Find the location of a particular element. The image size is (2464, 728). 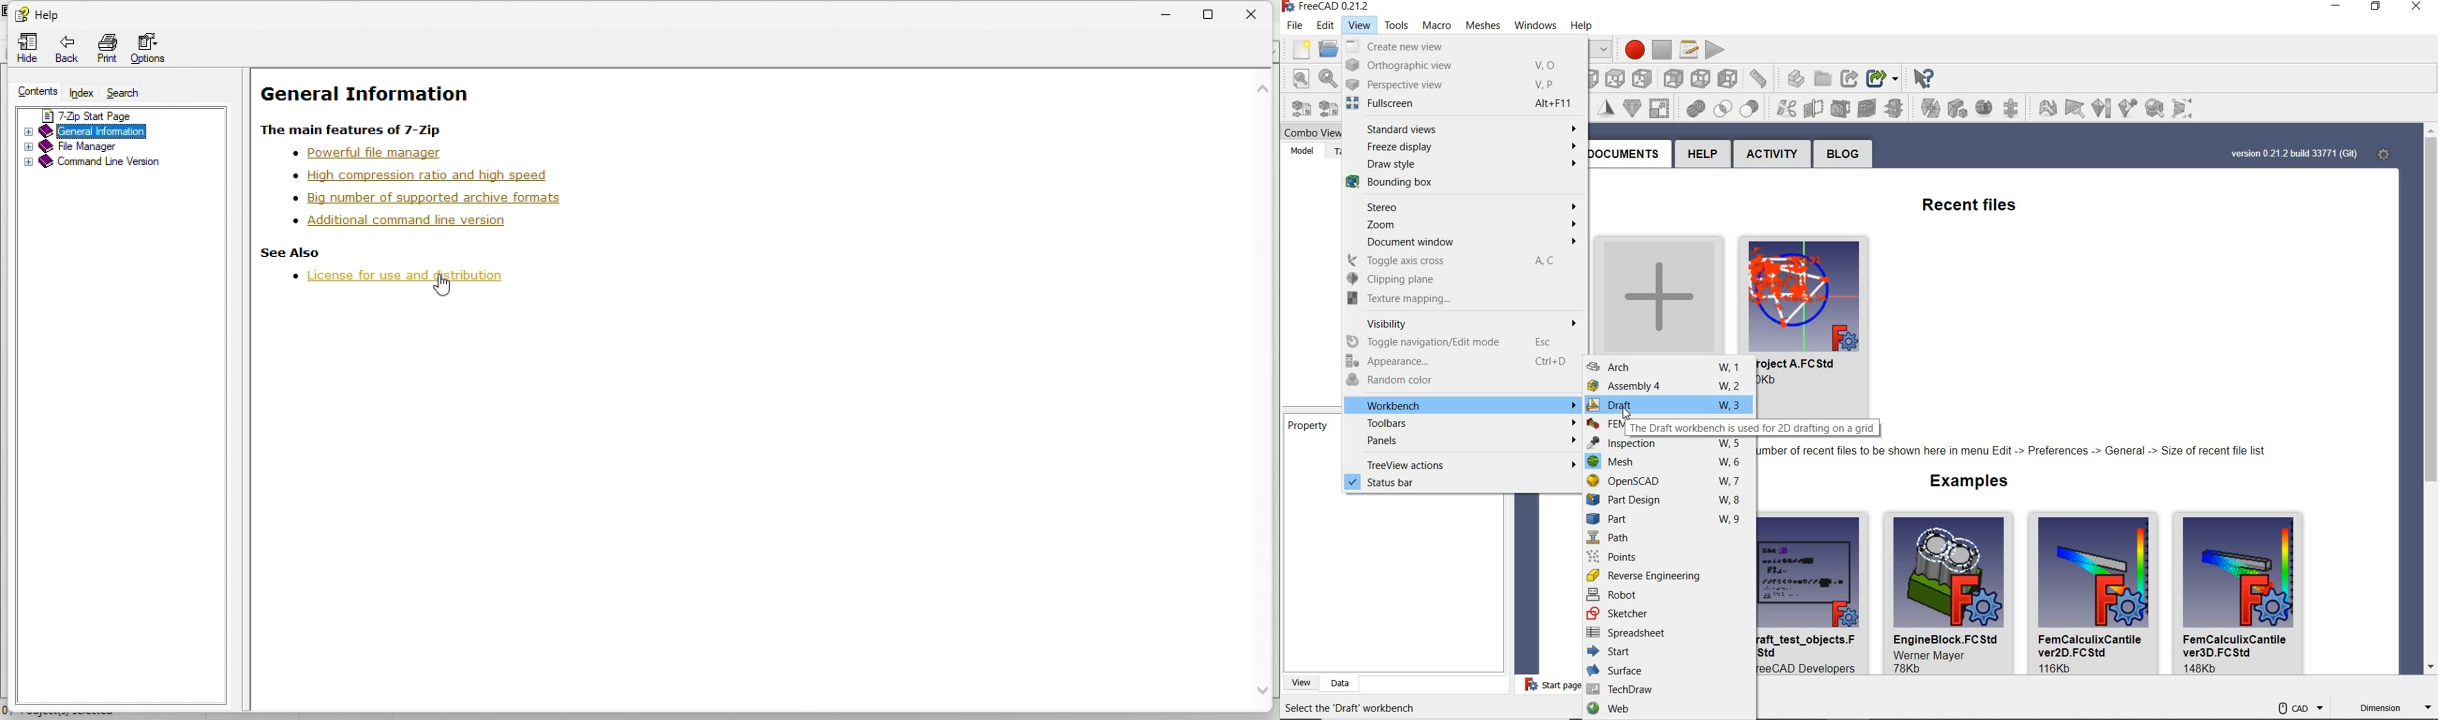

recent files is located at coordinates (1957, 203).